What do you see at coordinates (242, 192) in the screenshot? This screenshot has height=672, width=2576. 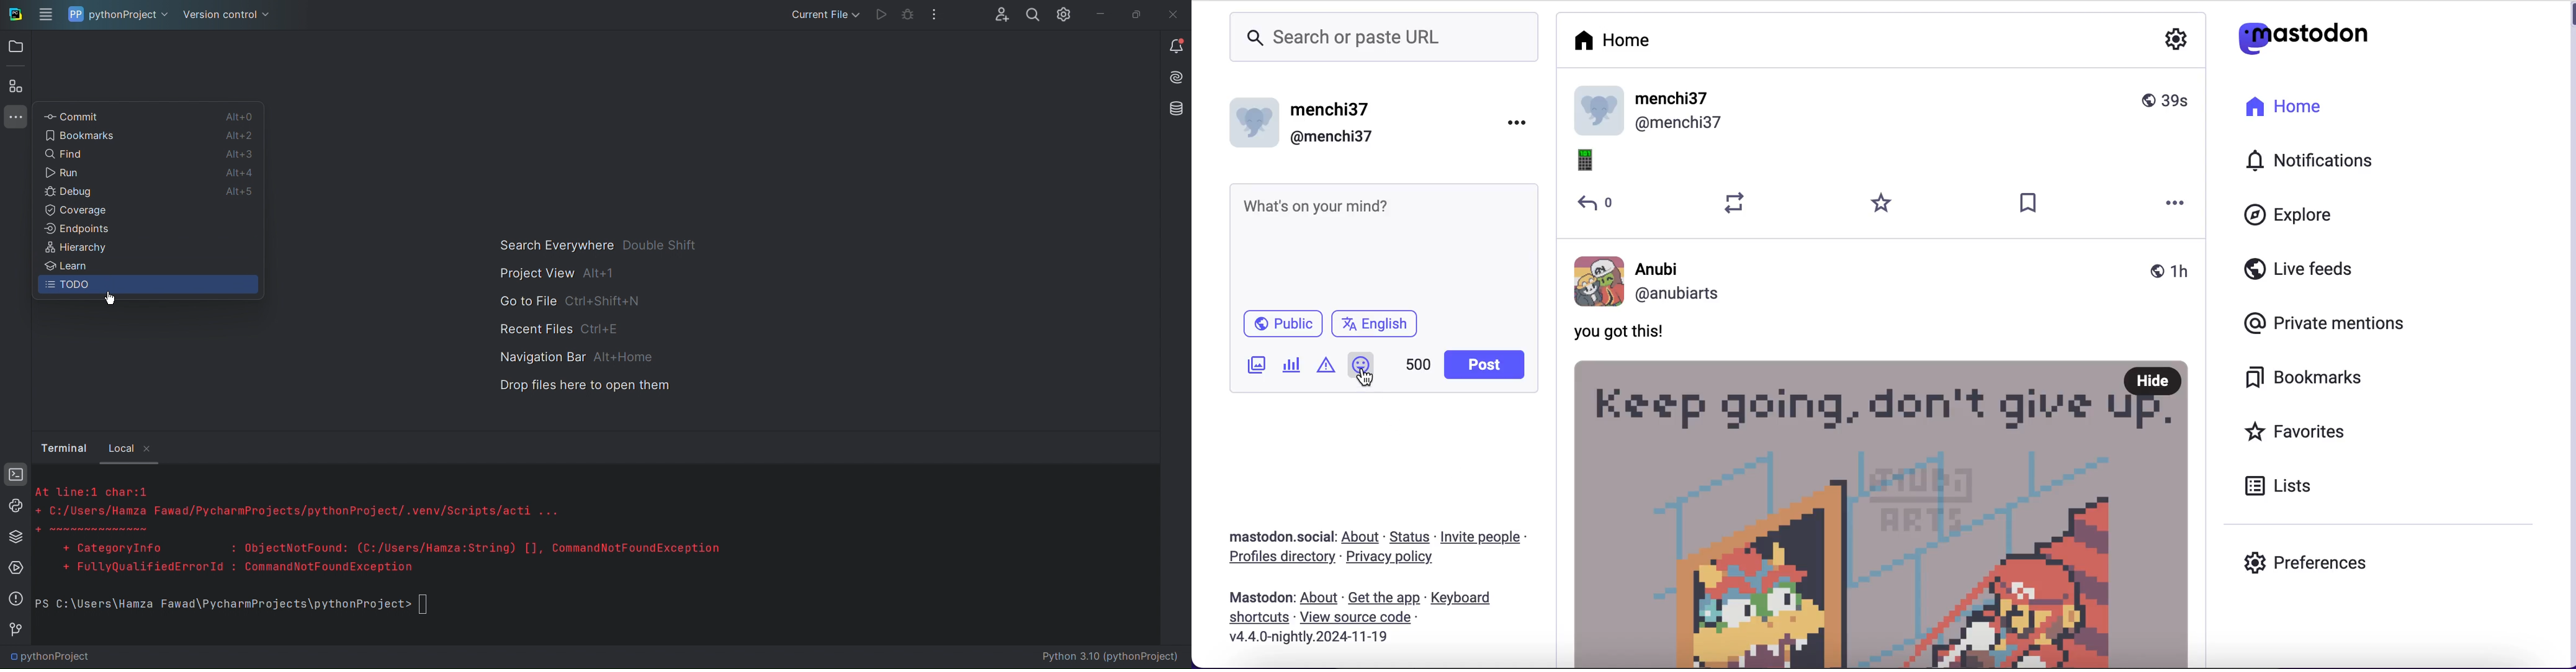 I see `alt+ 5` at bounding box center [242, 192].